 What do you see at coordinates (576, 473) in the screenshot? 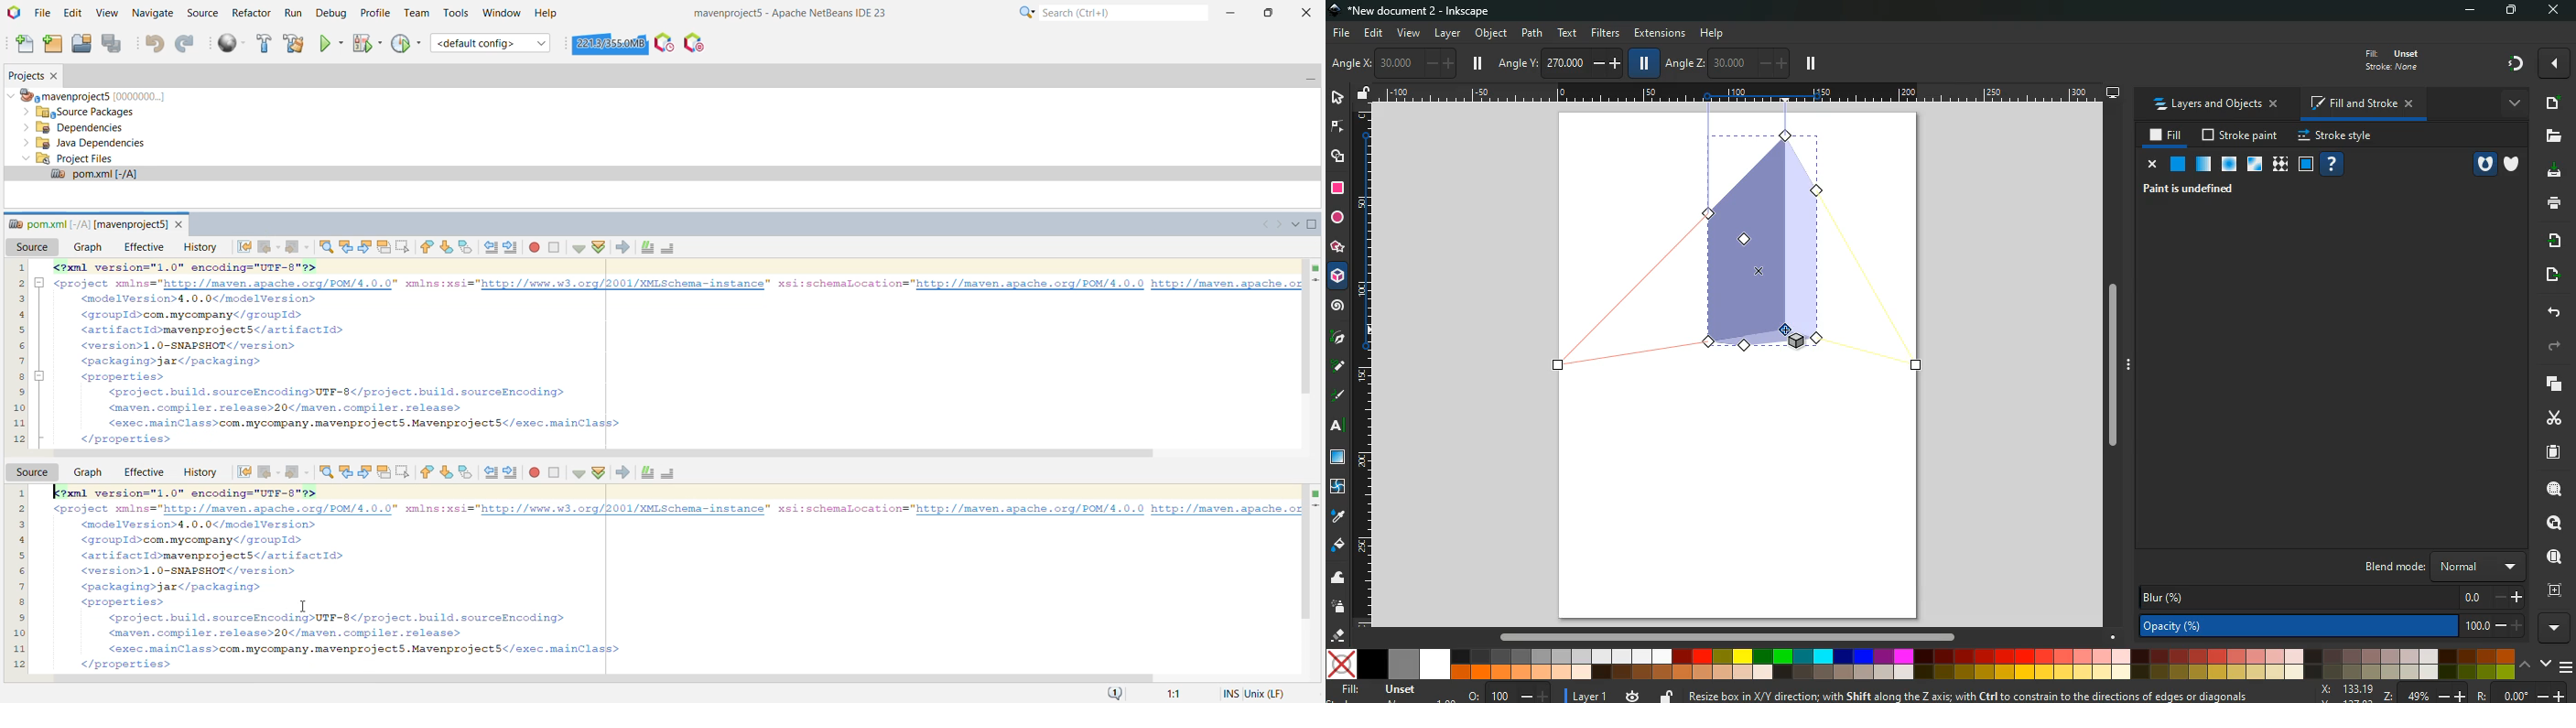
I see `Check File` at bounding box center [576, 473].